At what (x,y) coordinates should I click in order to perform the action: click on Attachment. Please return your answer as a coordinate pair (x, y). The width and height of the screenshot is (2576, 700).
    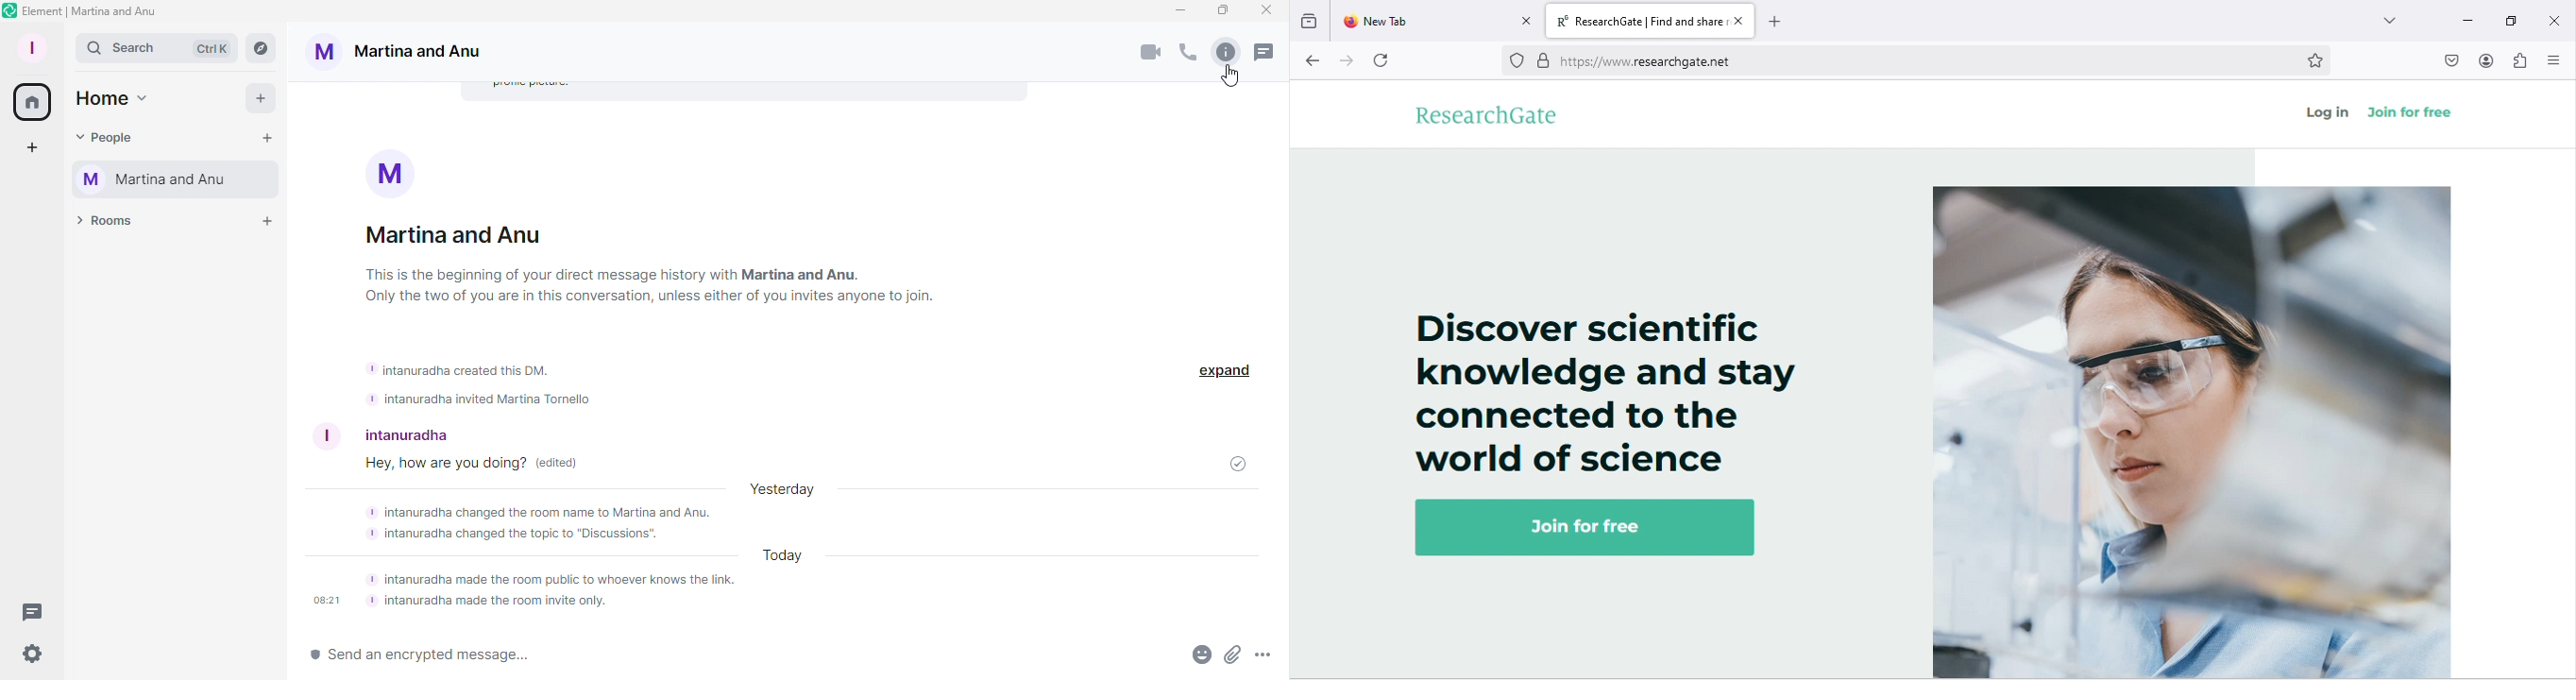
    Looking at the image, I should click on (1231, 658).